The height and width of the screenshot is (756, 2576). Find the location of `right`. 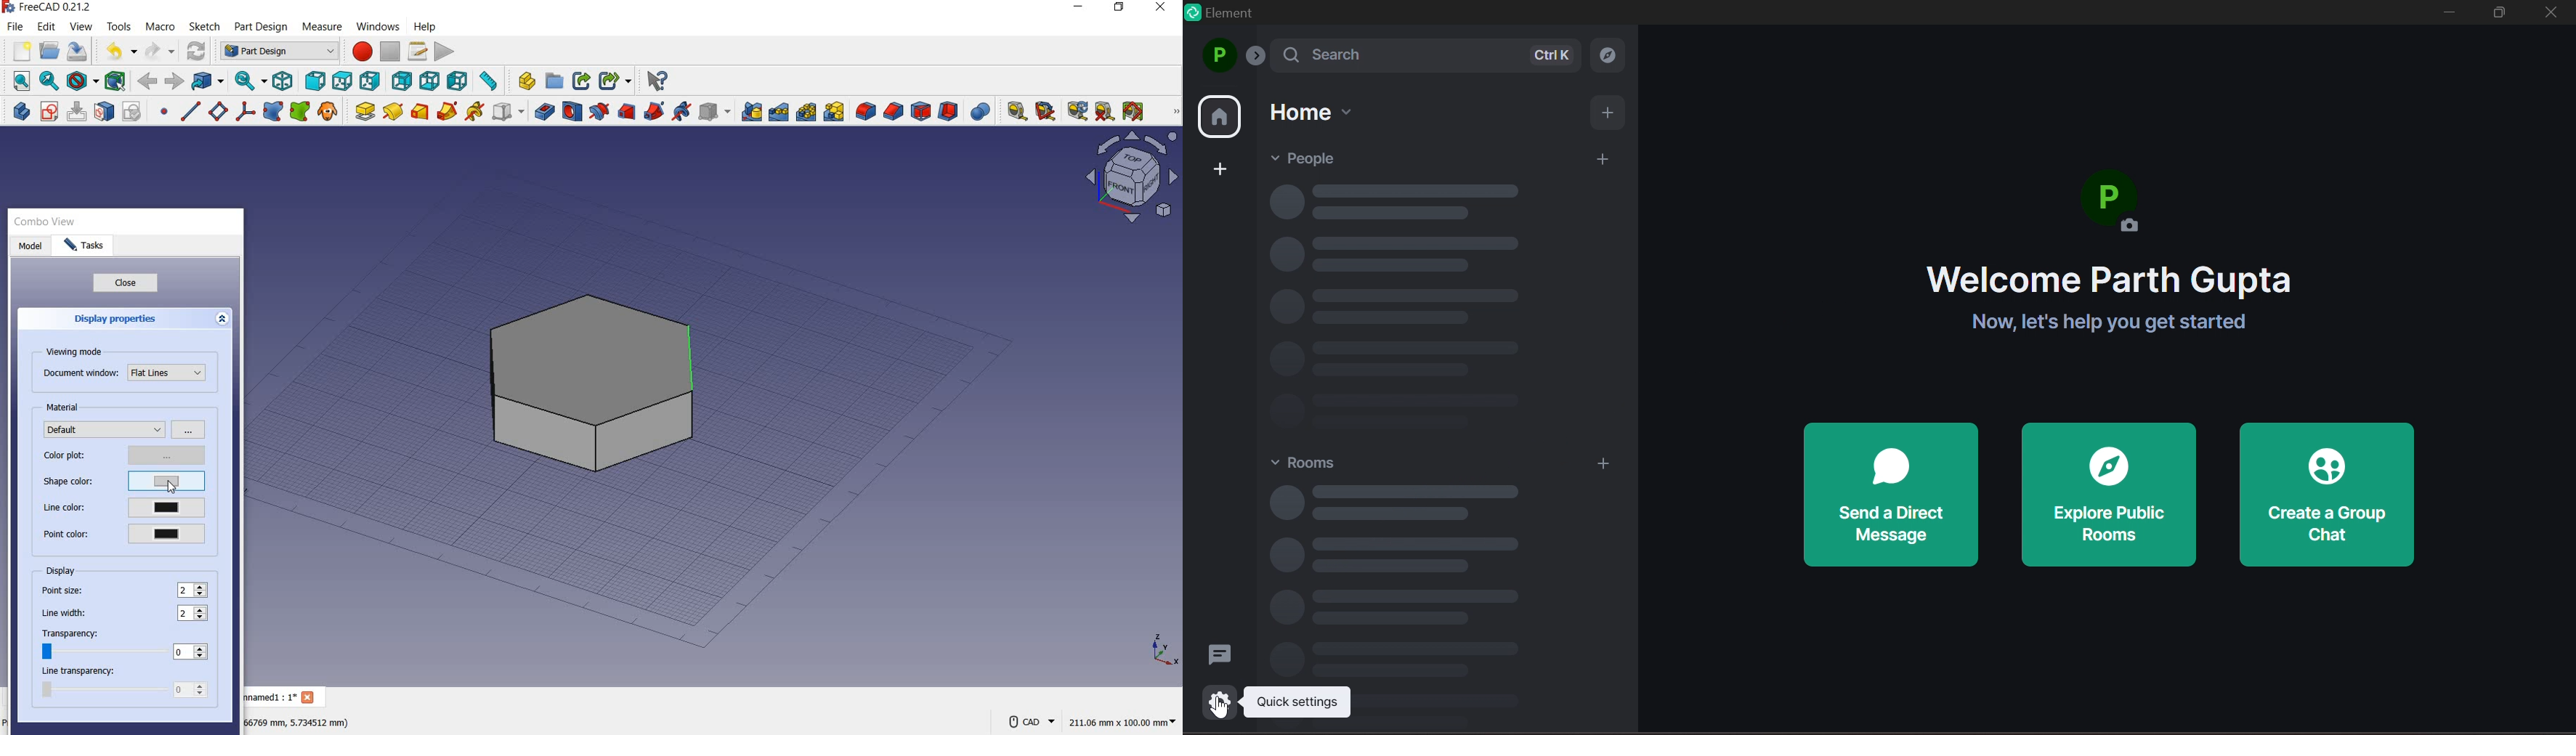

right is located at coordinates (371, 81).